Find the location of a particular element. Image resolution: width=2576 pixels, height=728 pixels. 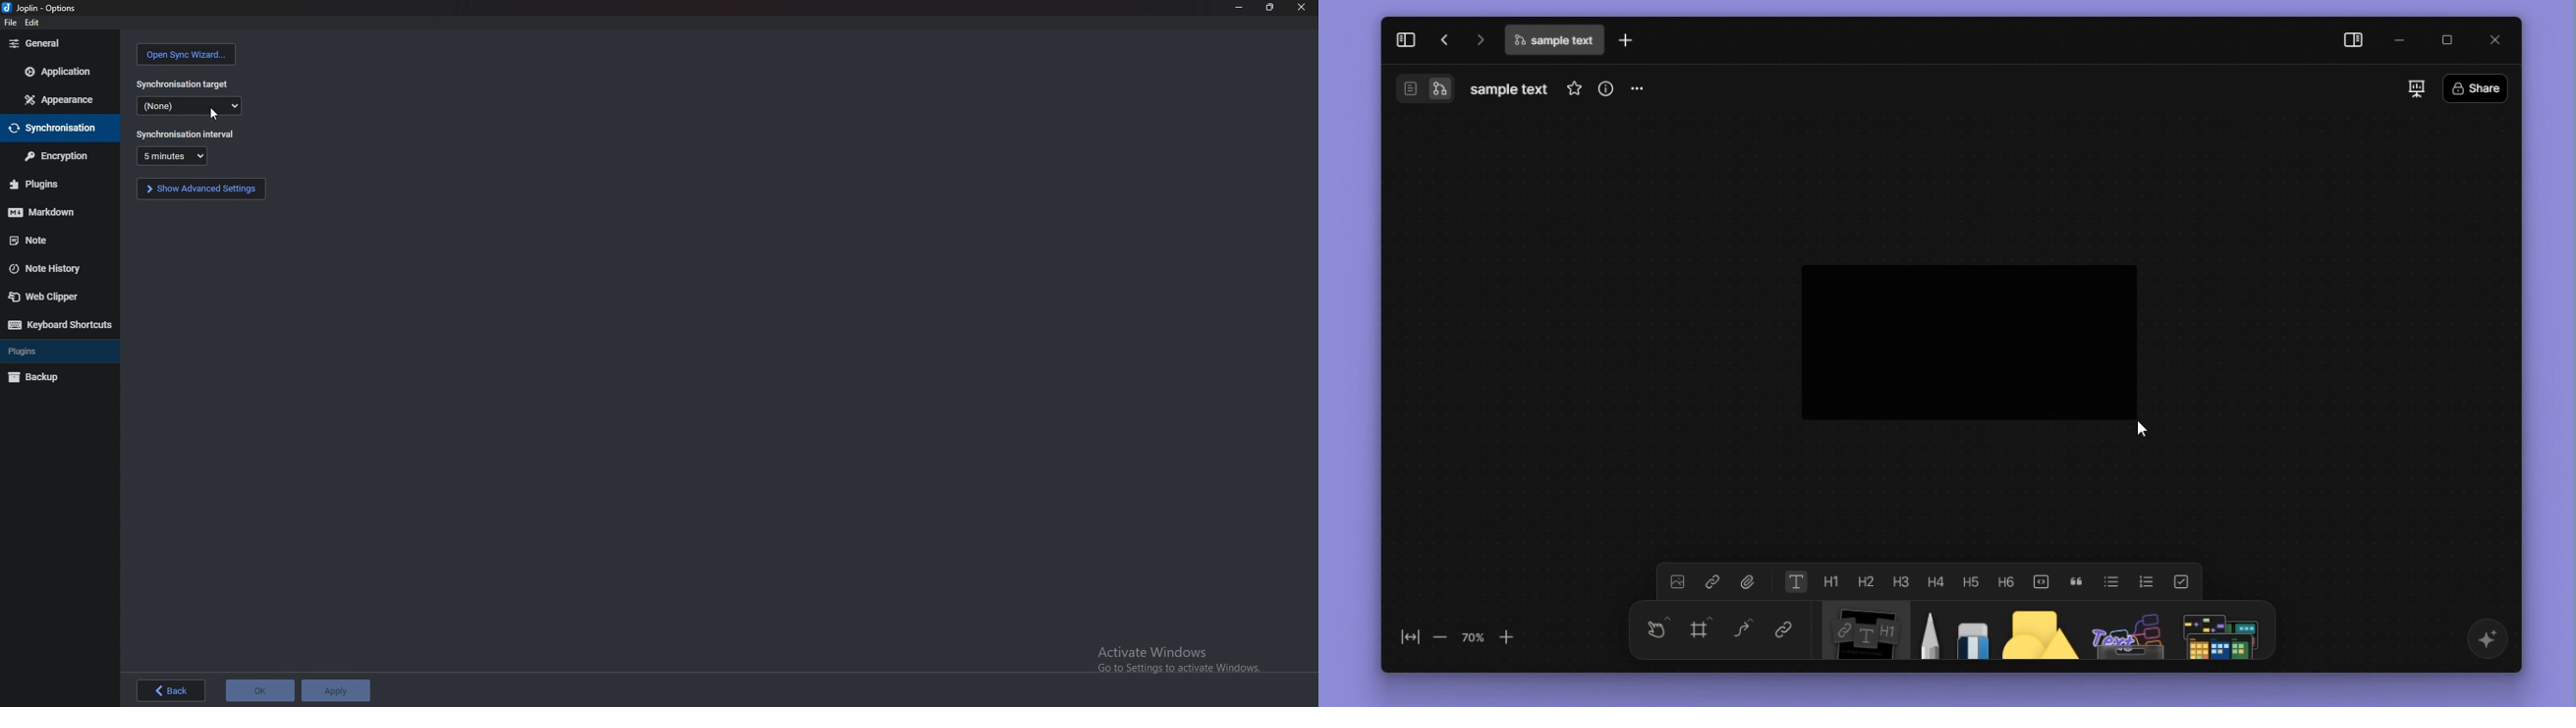

go forward is located at coordinates (1478, 38).